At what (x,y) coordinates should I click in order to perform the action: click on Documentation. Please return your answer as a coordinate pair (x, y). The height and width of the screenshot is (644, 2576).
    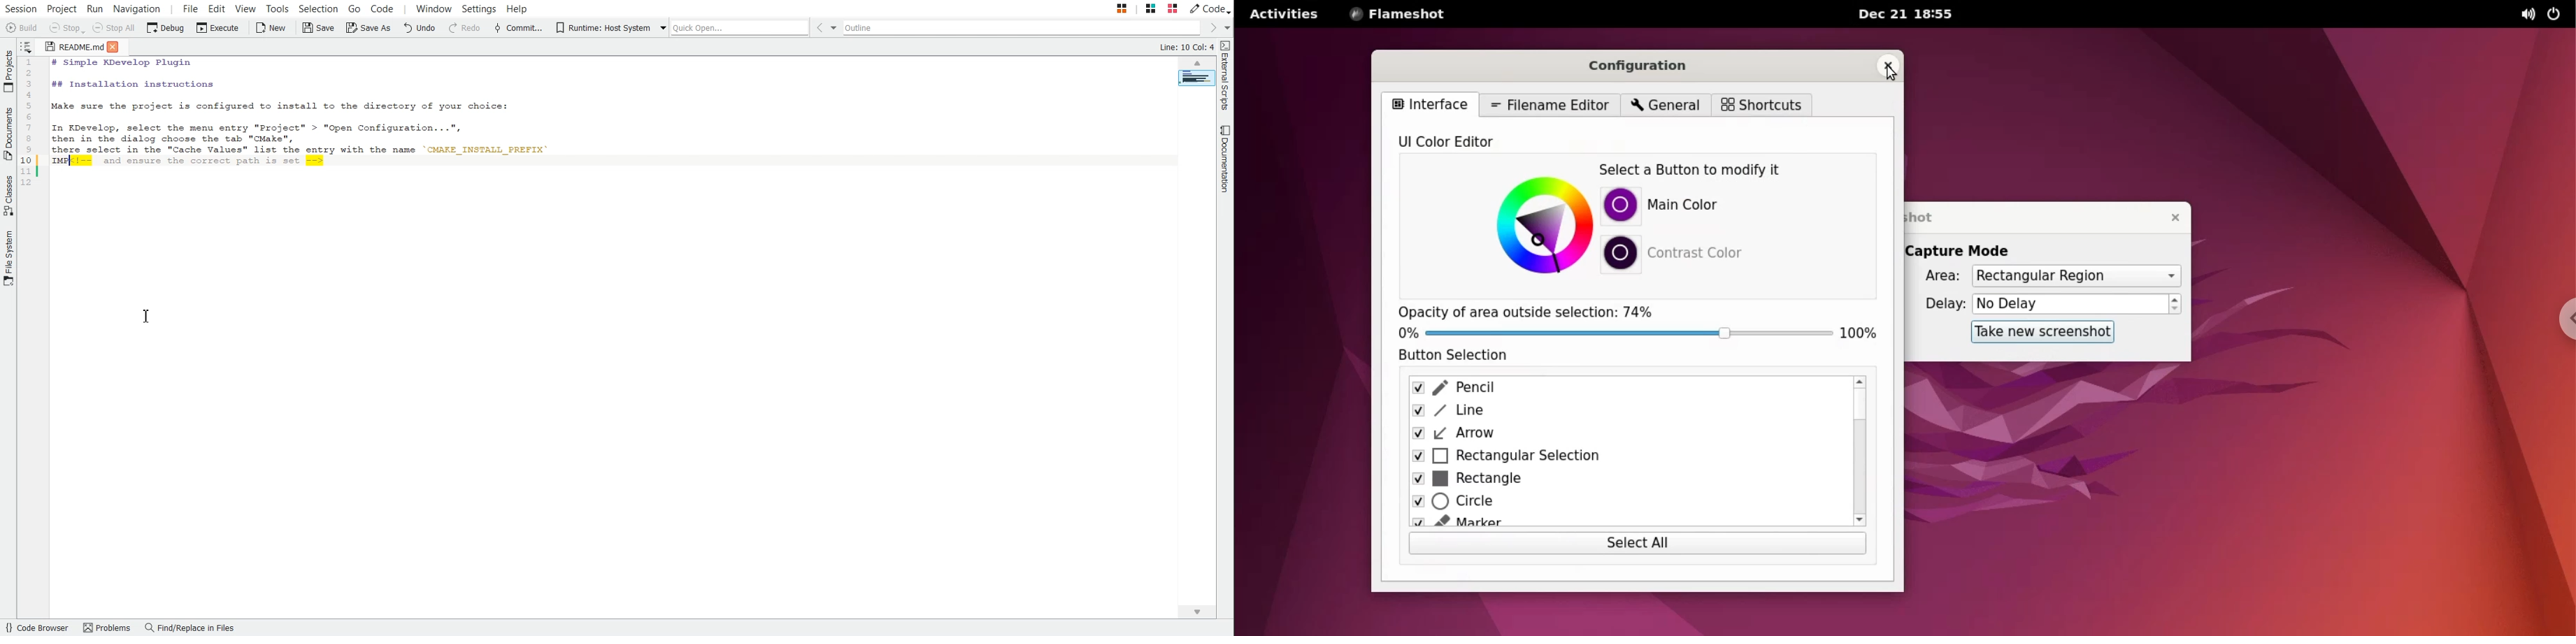
    Looking at the image, I should click on (1226, 159).